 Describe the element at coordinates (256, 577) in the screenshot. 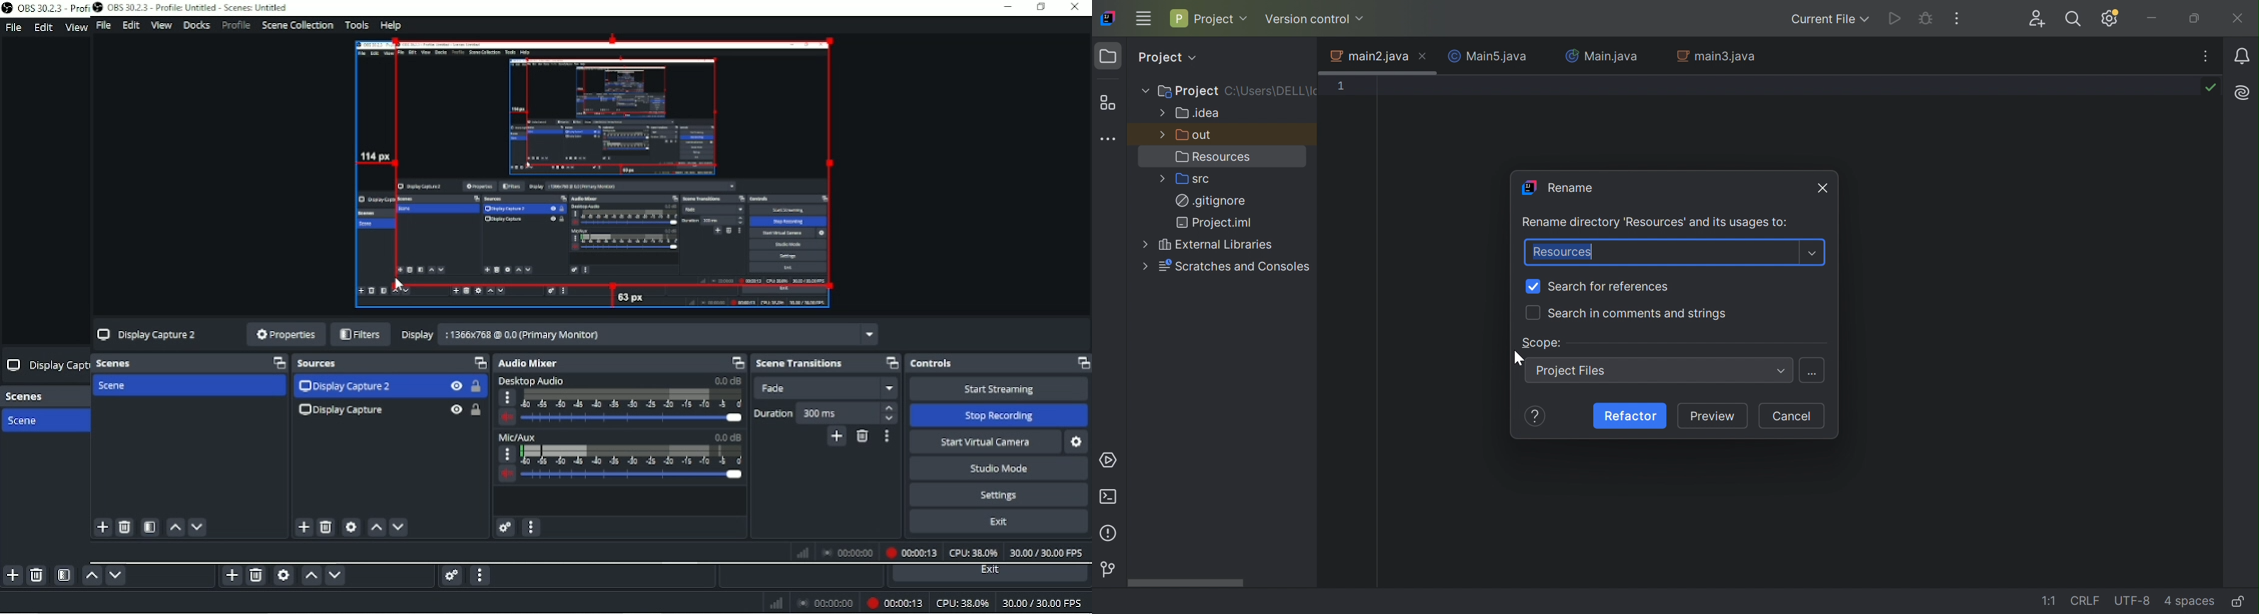

I see `Remove selected source (s)` at that location.